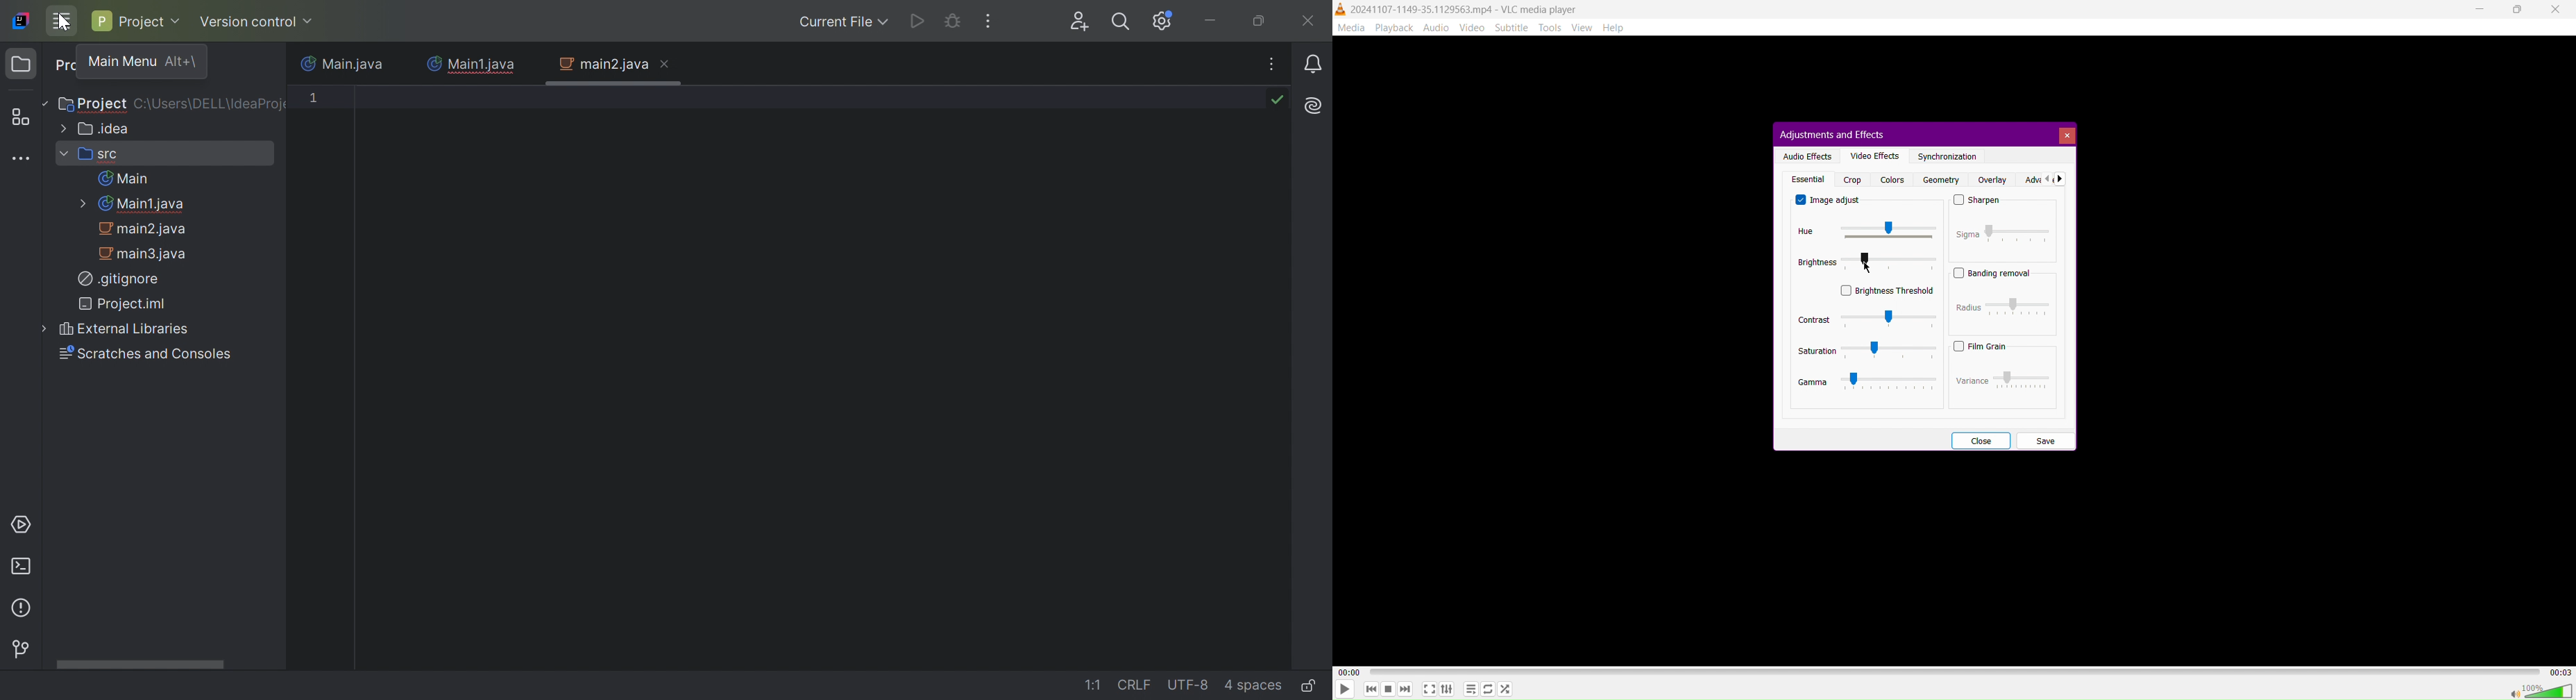 The image size is (2576, 700). What do you see at coordinates (124, 303) in the screenshot?
I see `Project.iml` at bounding box center [124, 303].